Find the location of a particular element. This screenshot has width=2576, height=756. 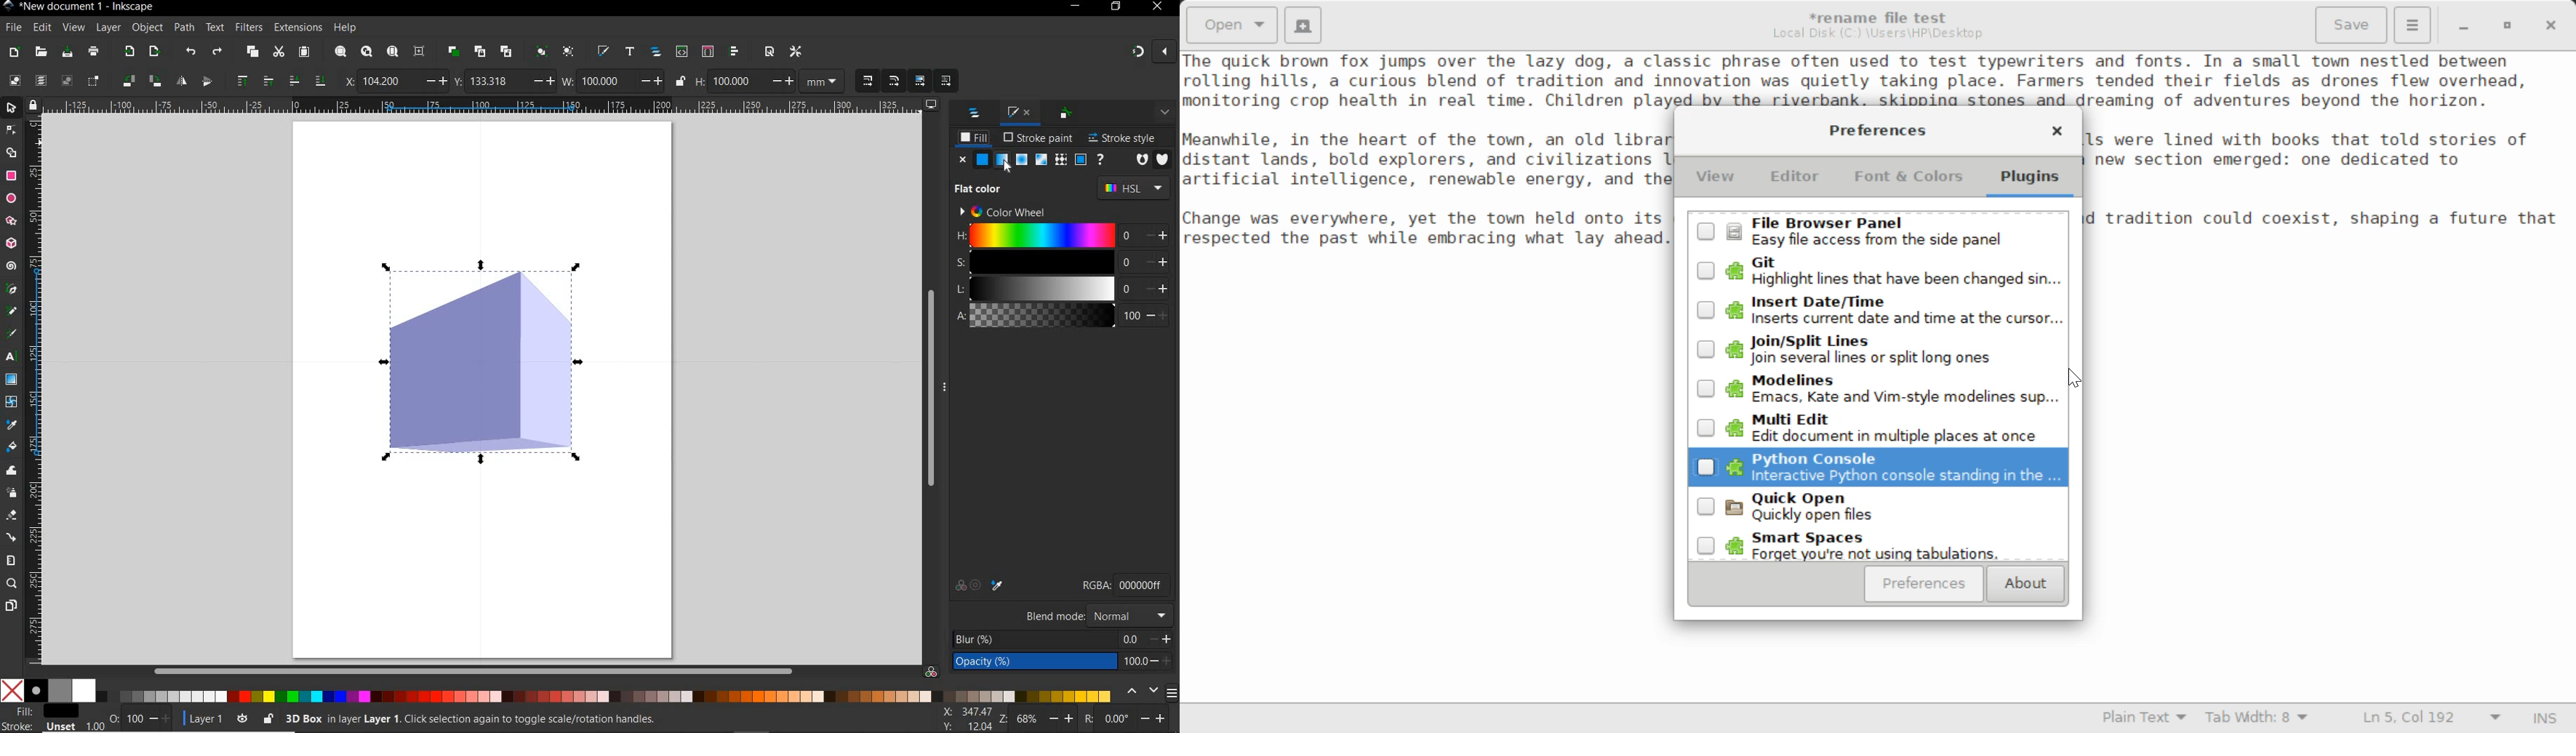

TOGGLE SELECTION BOX is located at coordinates (93, 82).